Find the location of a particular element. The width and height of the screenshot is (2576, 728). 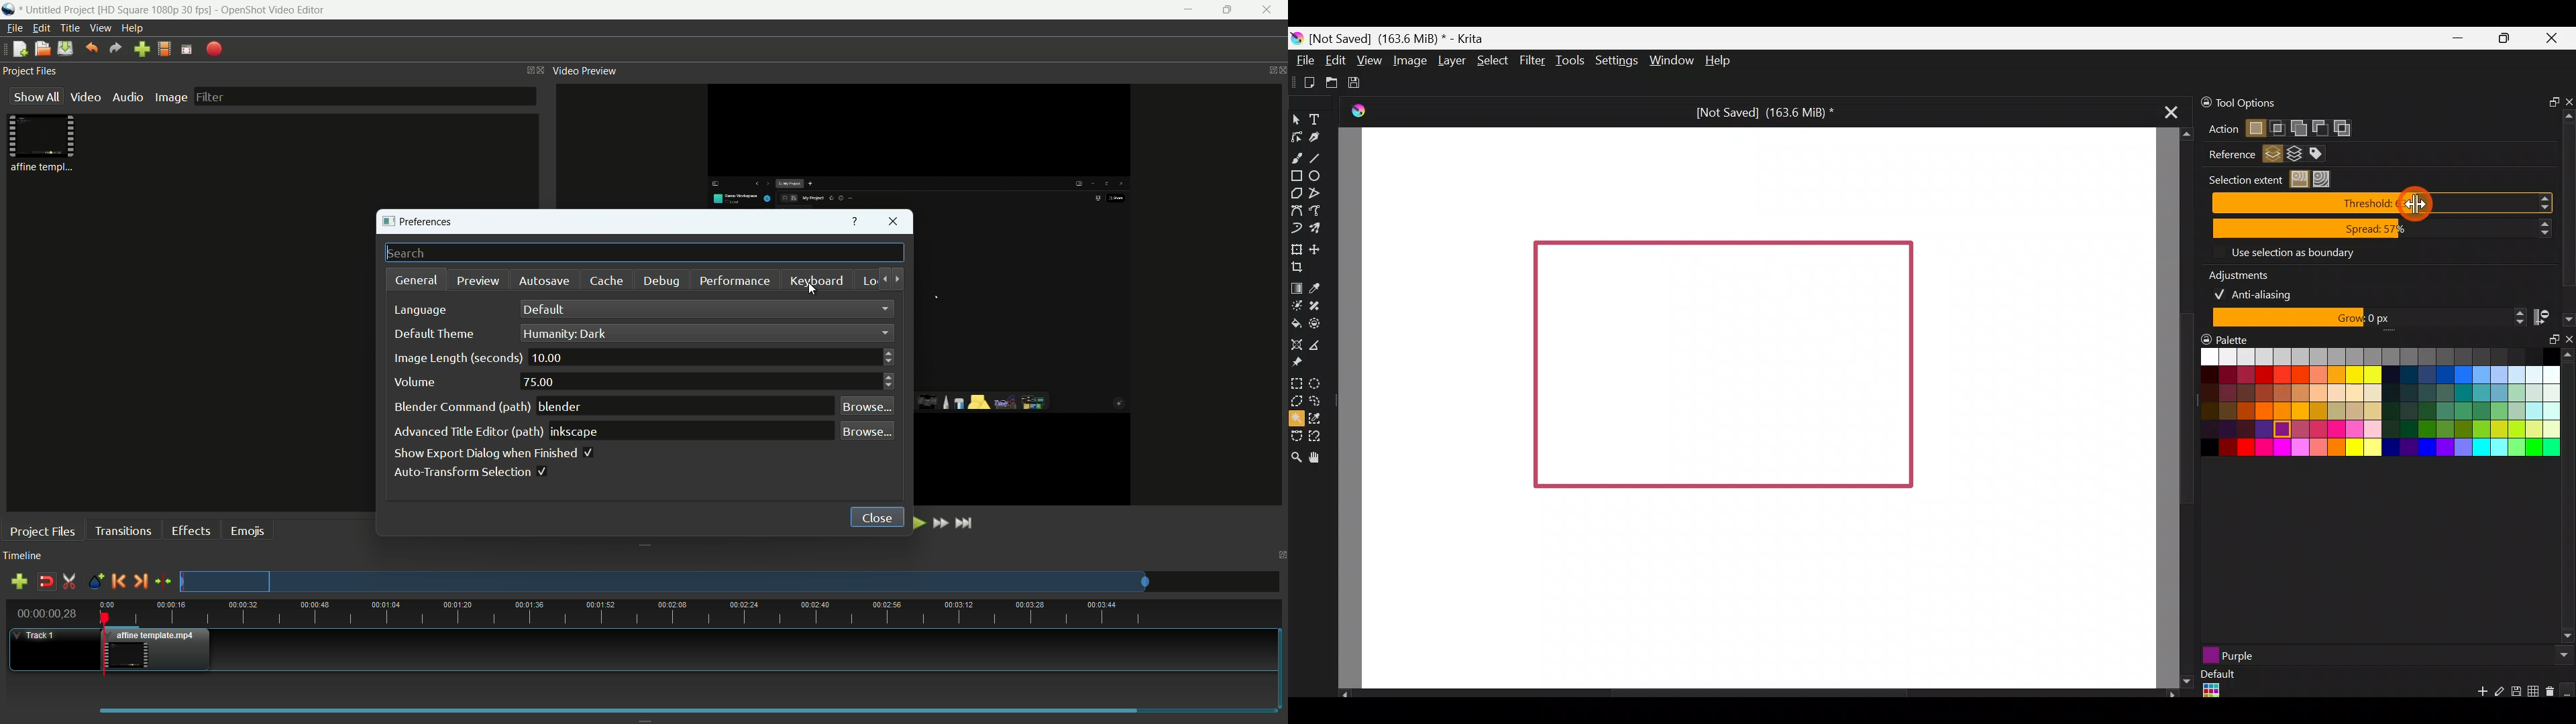

Pan tool is located at coordinates (1319, 456).